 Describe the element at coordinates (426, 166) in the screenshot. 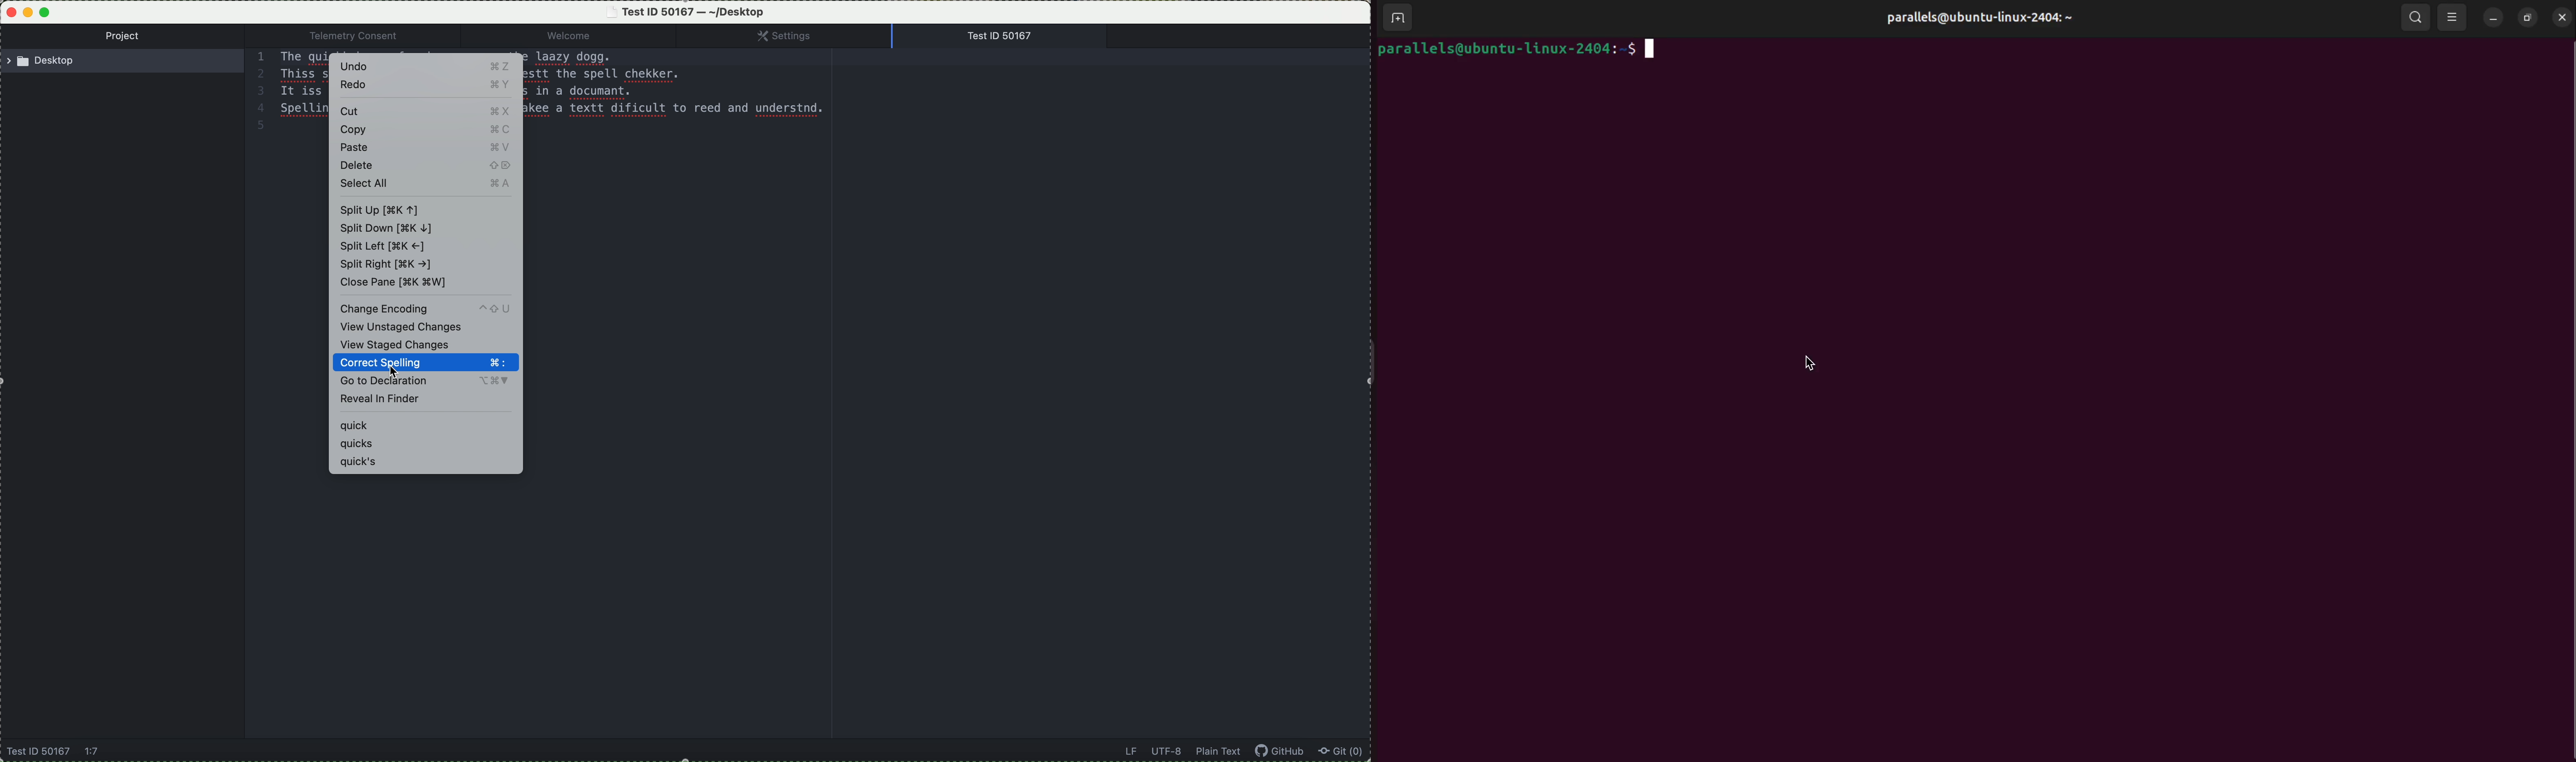

I see `delete` at that location.